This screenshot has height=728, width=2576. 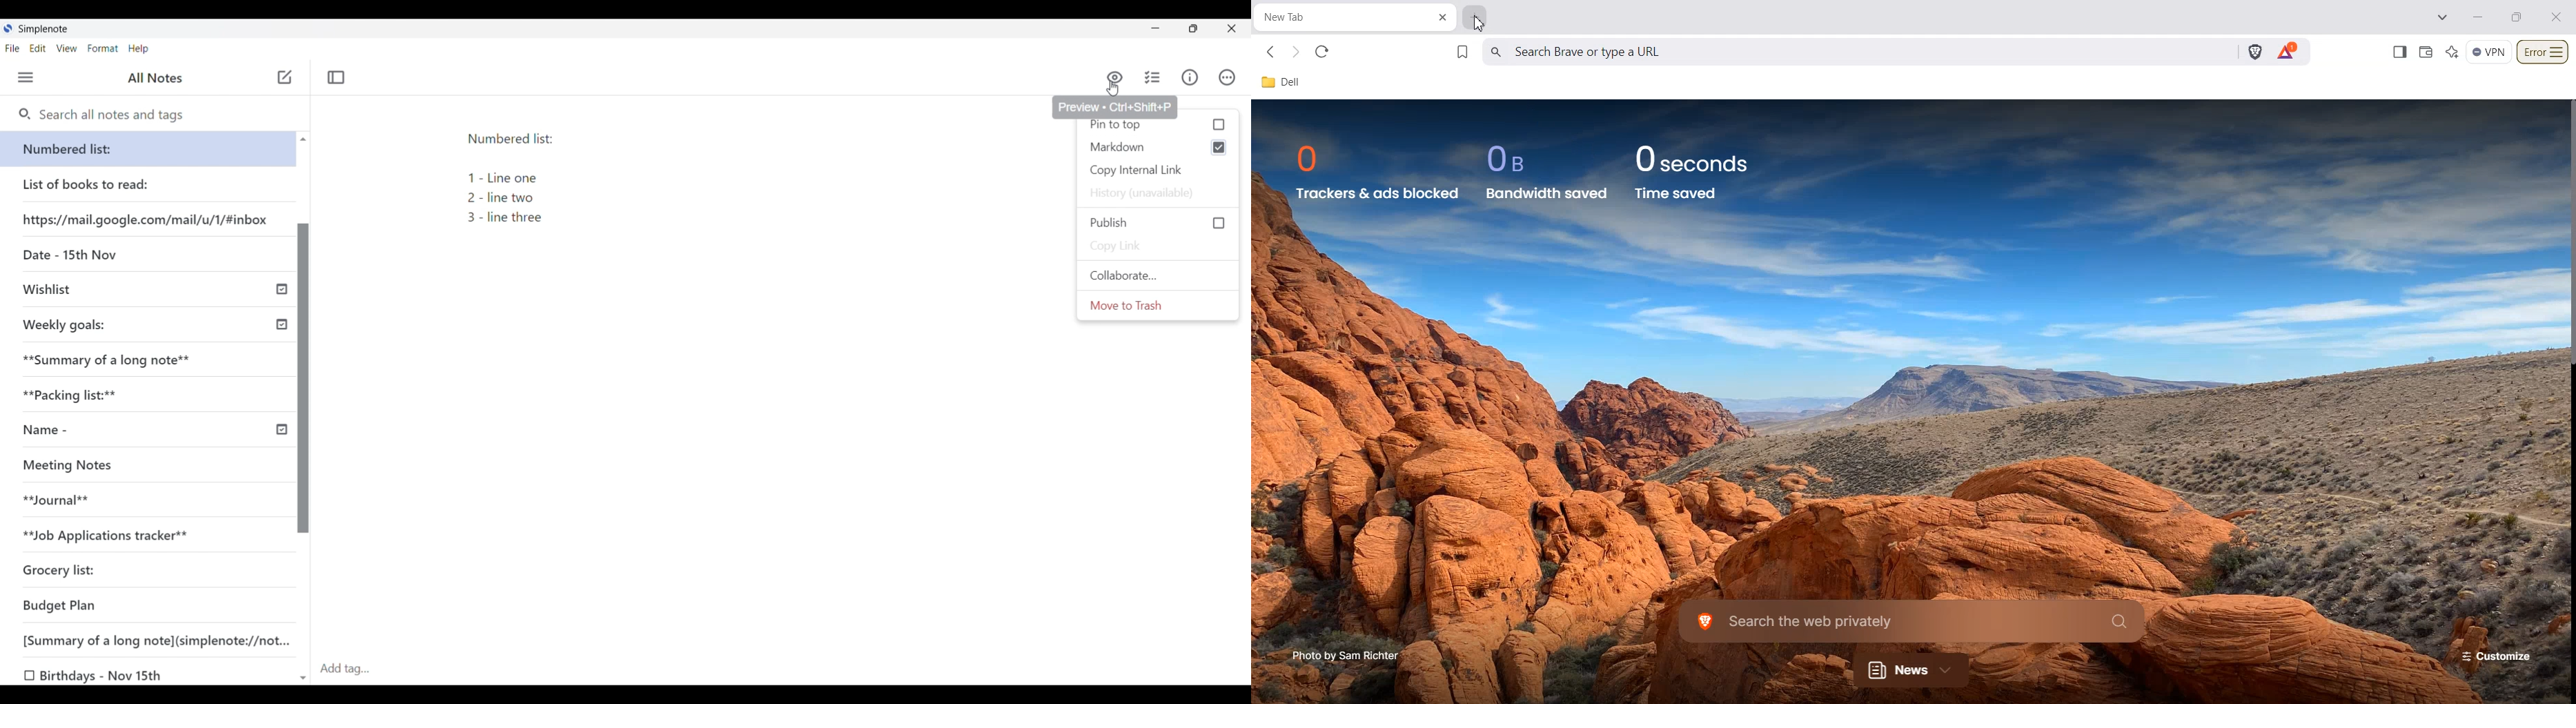 I want to click on New Tab, so click(x=1341, y=17).